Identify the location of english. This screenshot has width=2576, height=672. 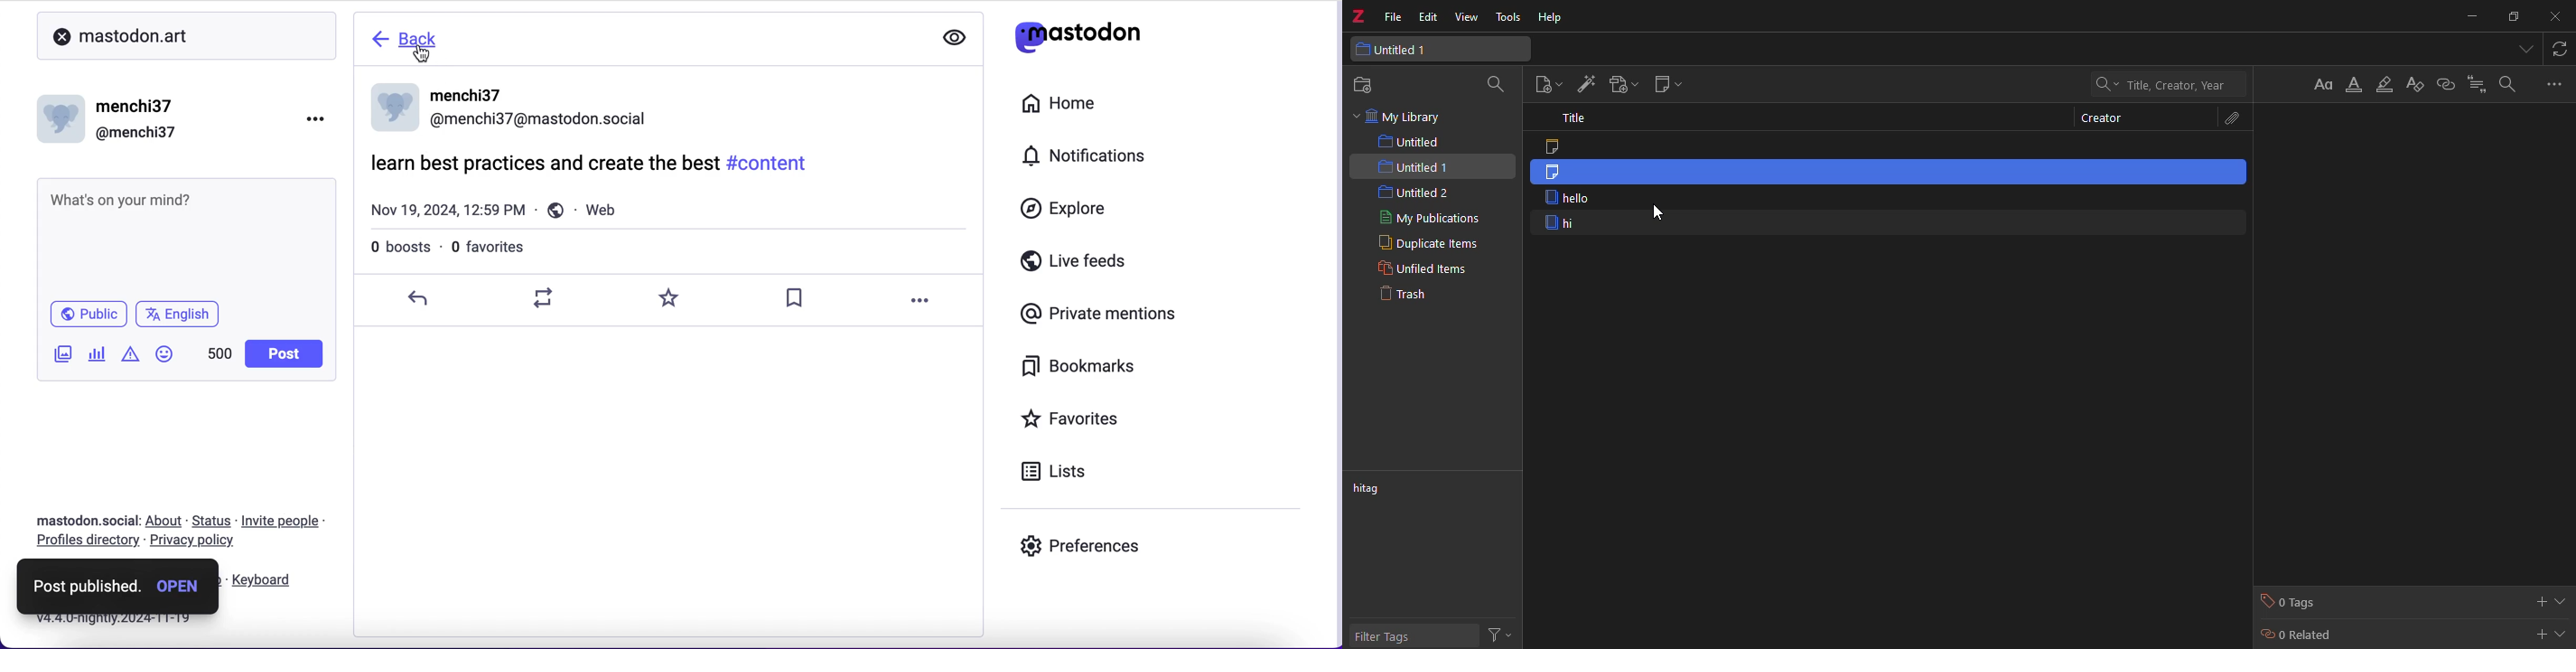
(184, 313).